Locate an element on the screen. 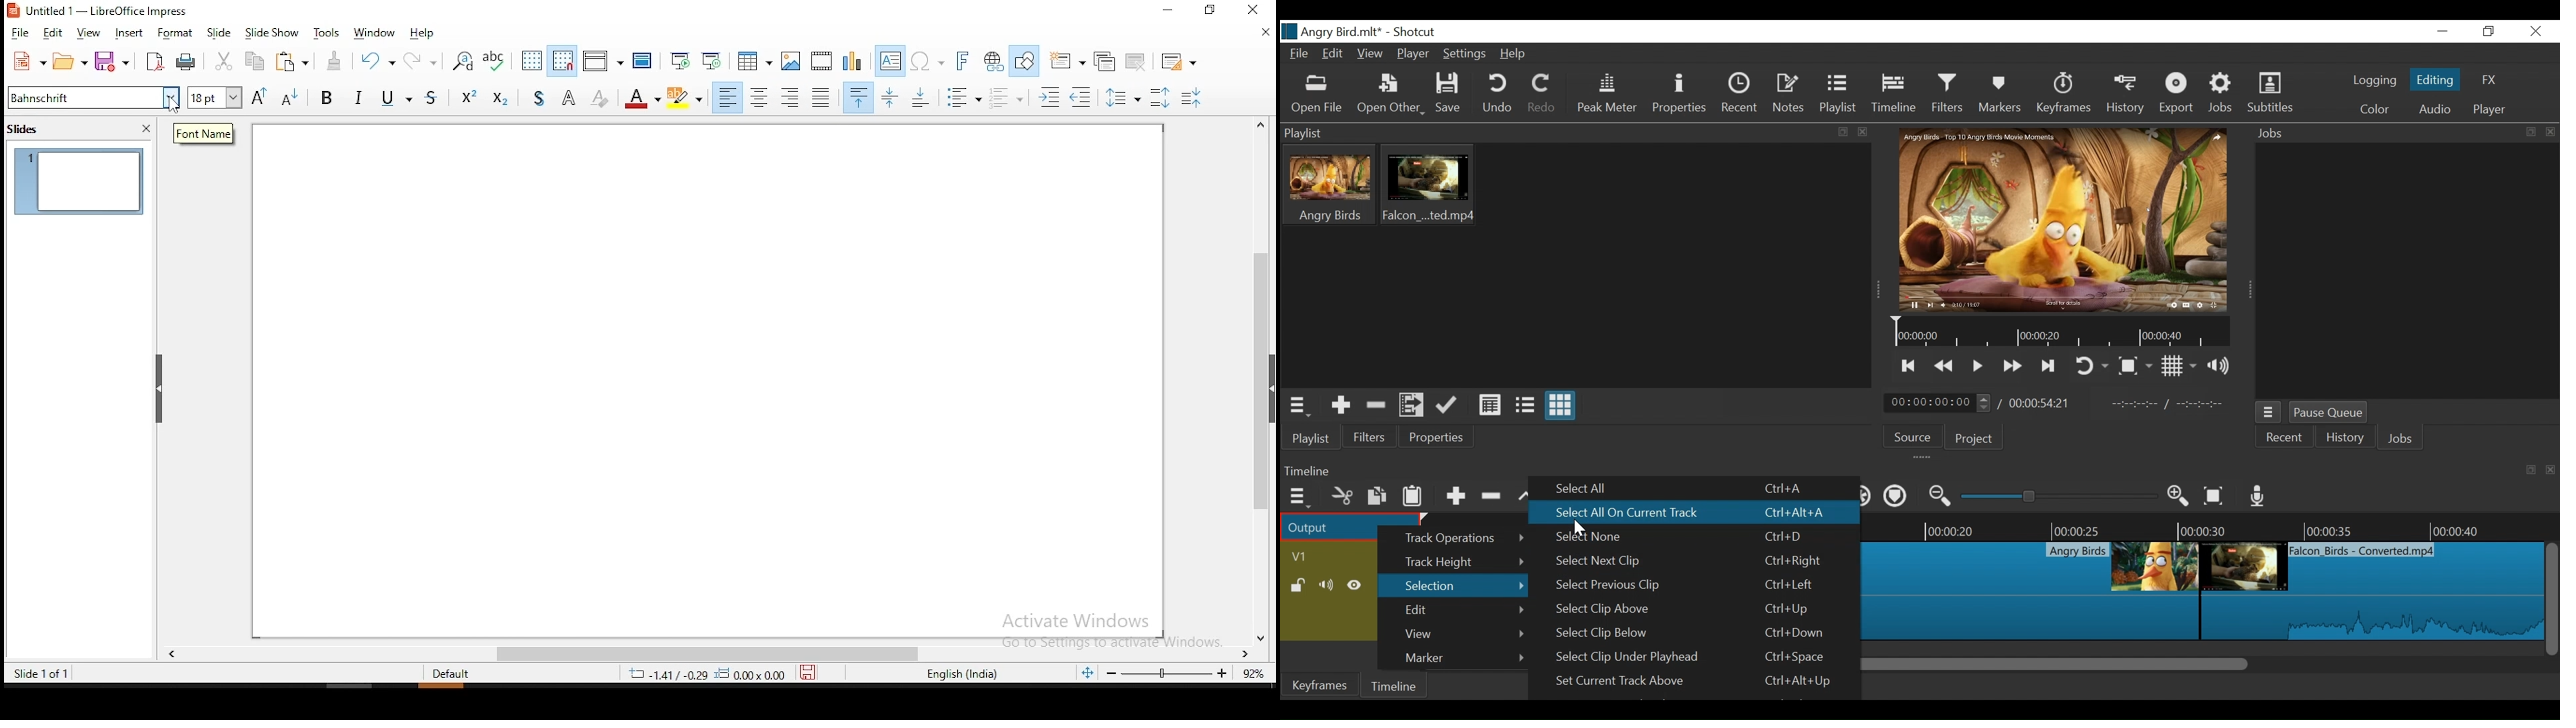 The width and height of the screenshot is (2576, 728). font name is located at coordinates (205, 134).